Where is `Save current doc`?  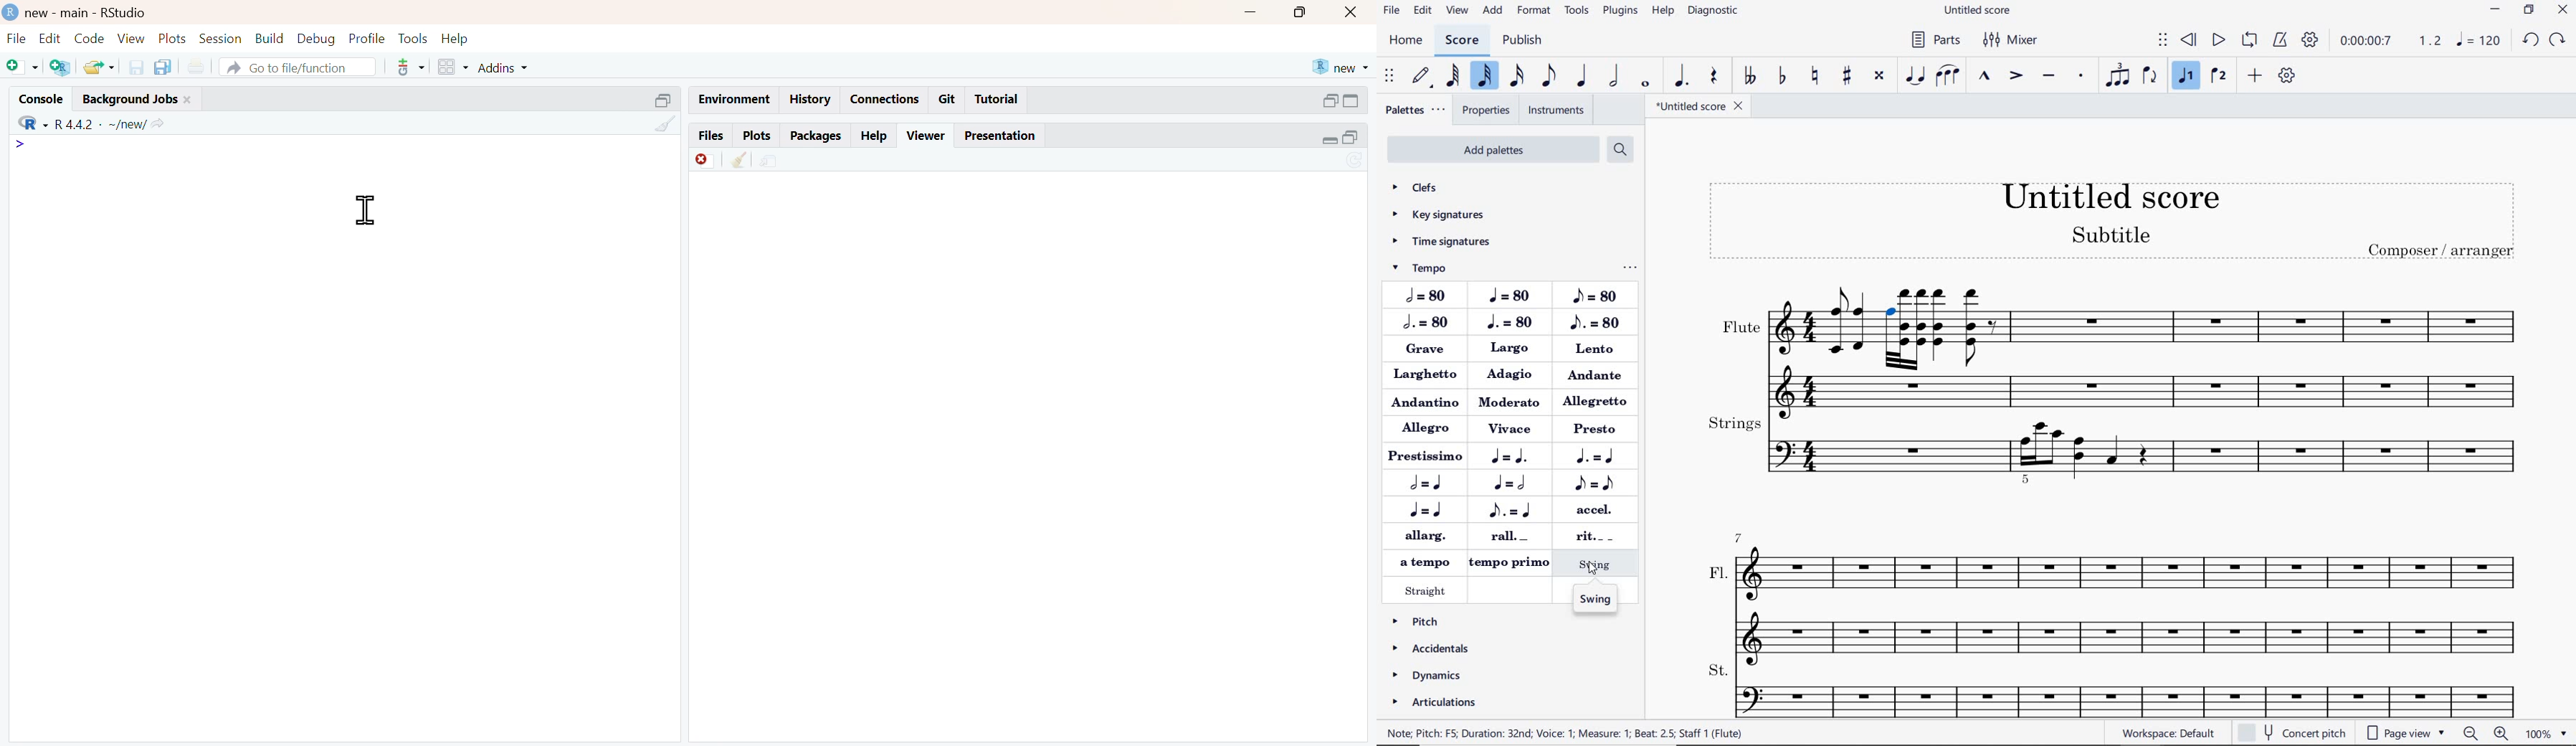
Save current doc is located at coordinates (132, 66).